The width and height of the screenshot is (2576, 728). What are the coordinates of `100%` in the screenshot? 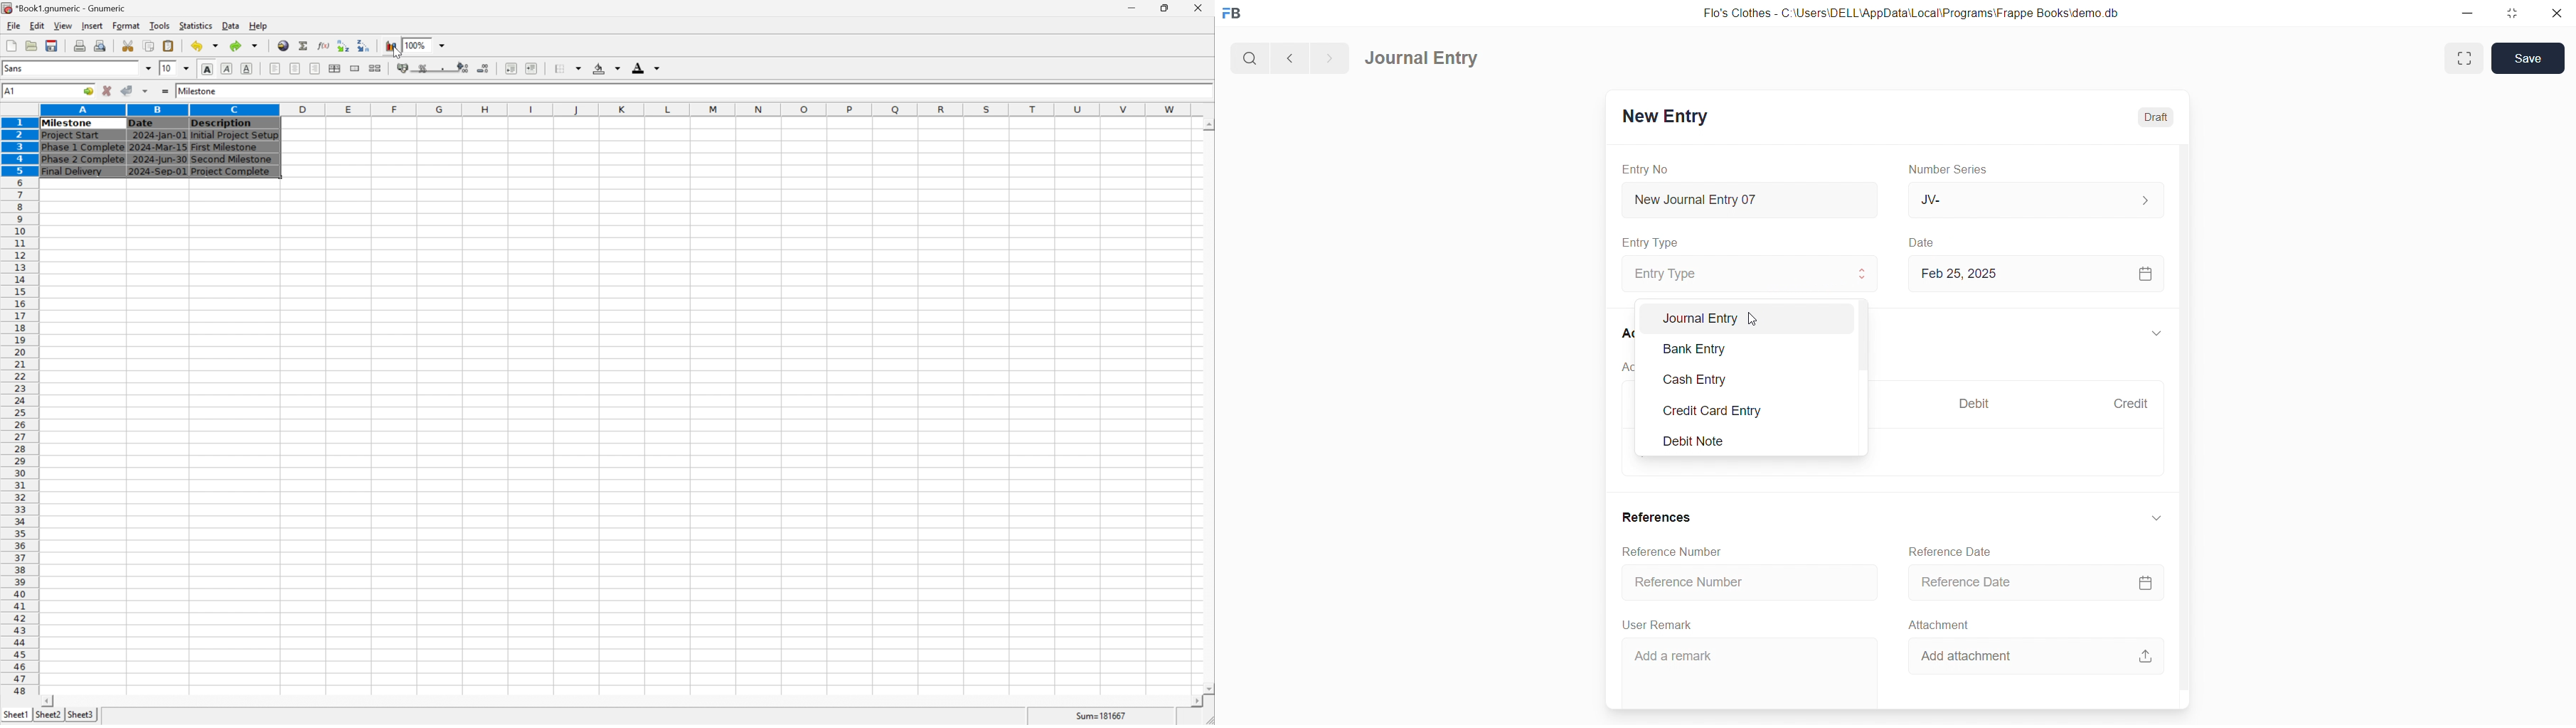 It's located at (417, 44).